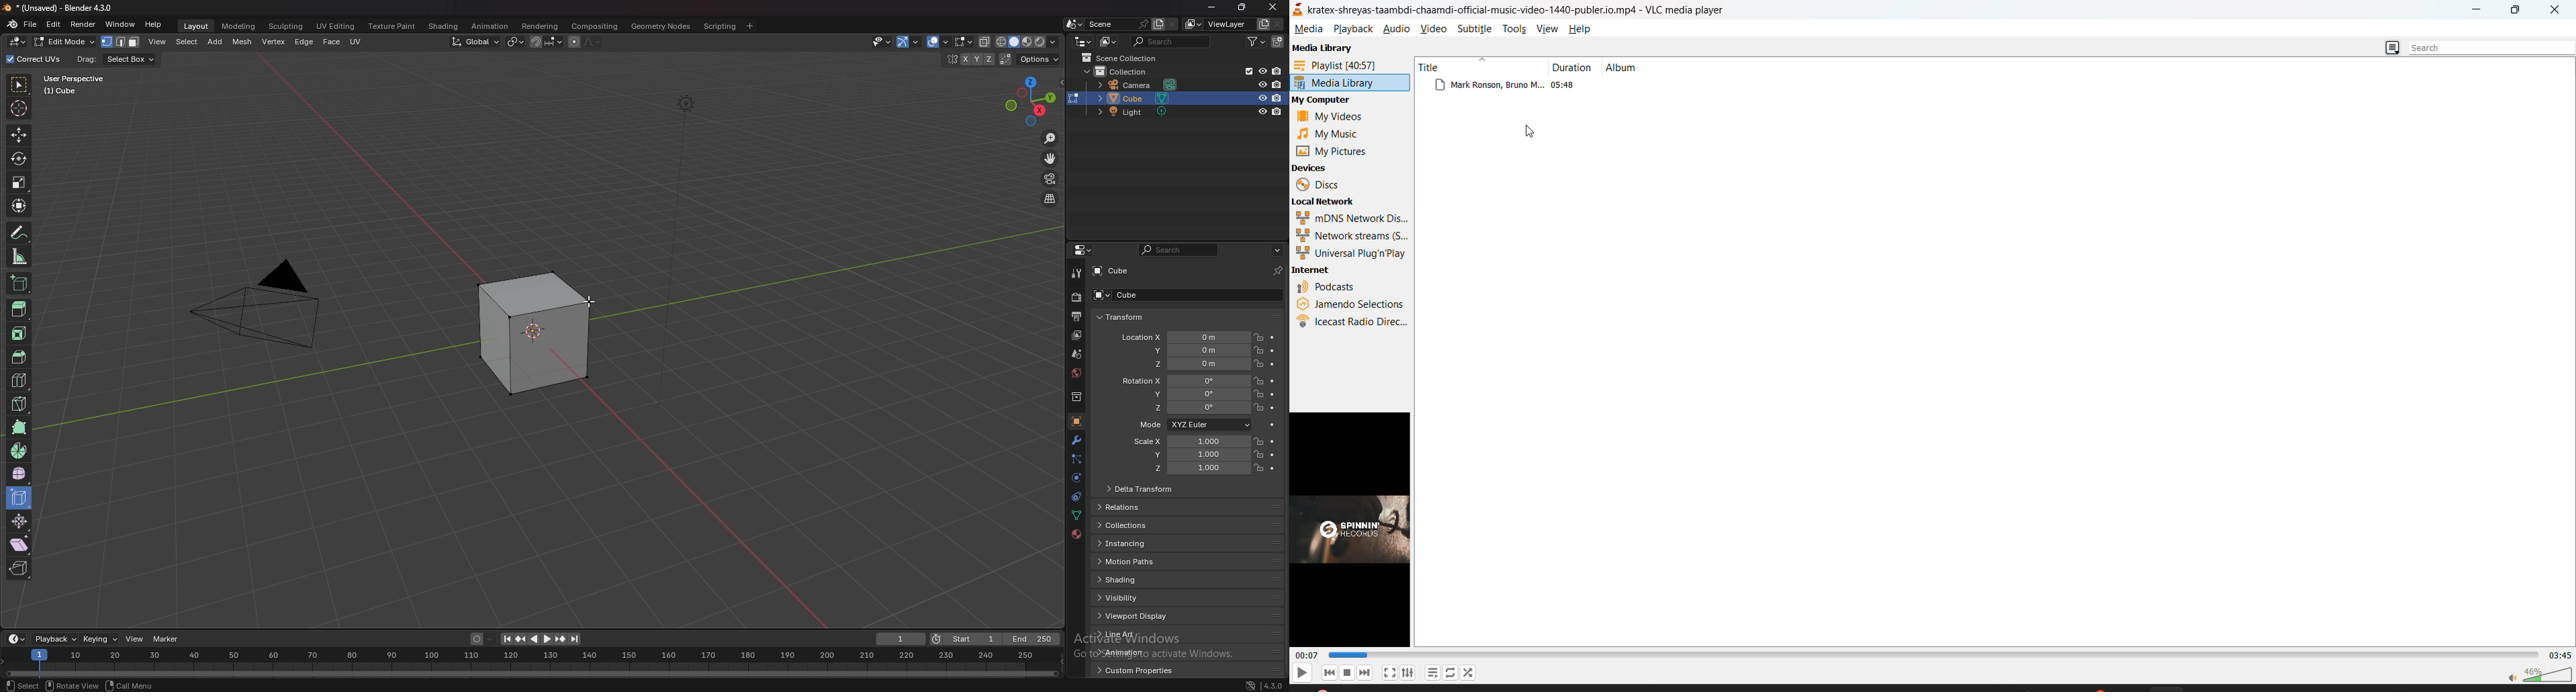 Image resolution: width=2576 pixels, height=700 pixels. What do you see at coordinates (286, 26) in the screenshot?
I see `sculpting` at bounding box center [286, 26].